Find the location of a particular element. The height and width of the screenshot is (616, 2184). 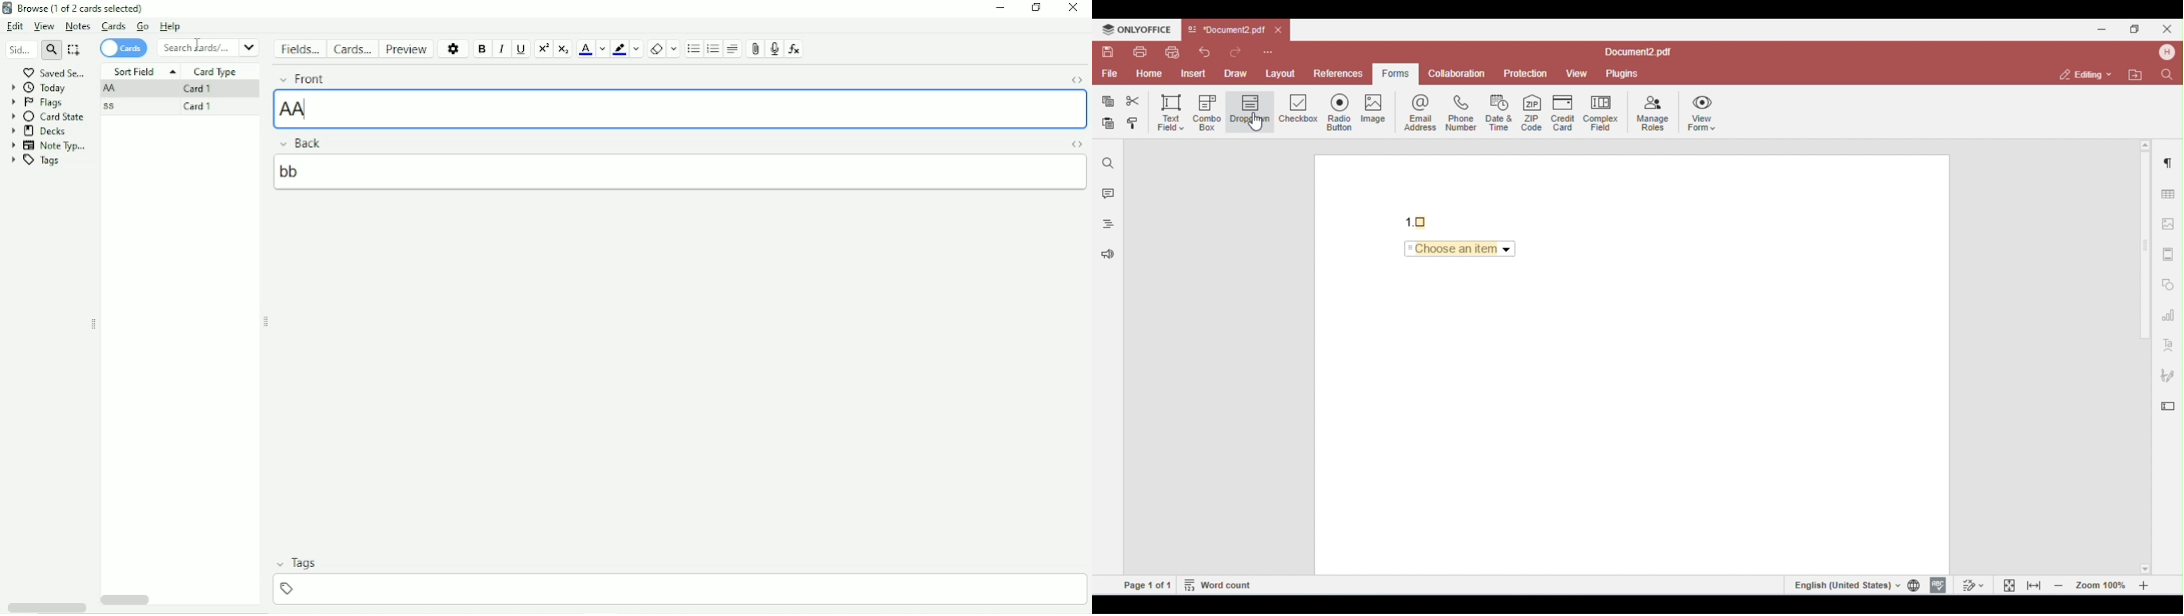

search options is located at coordinates (252, 48).